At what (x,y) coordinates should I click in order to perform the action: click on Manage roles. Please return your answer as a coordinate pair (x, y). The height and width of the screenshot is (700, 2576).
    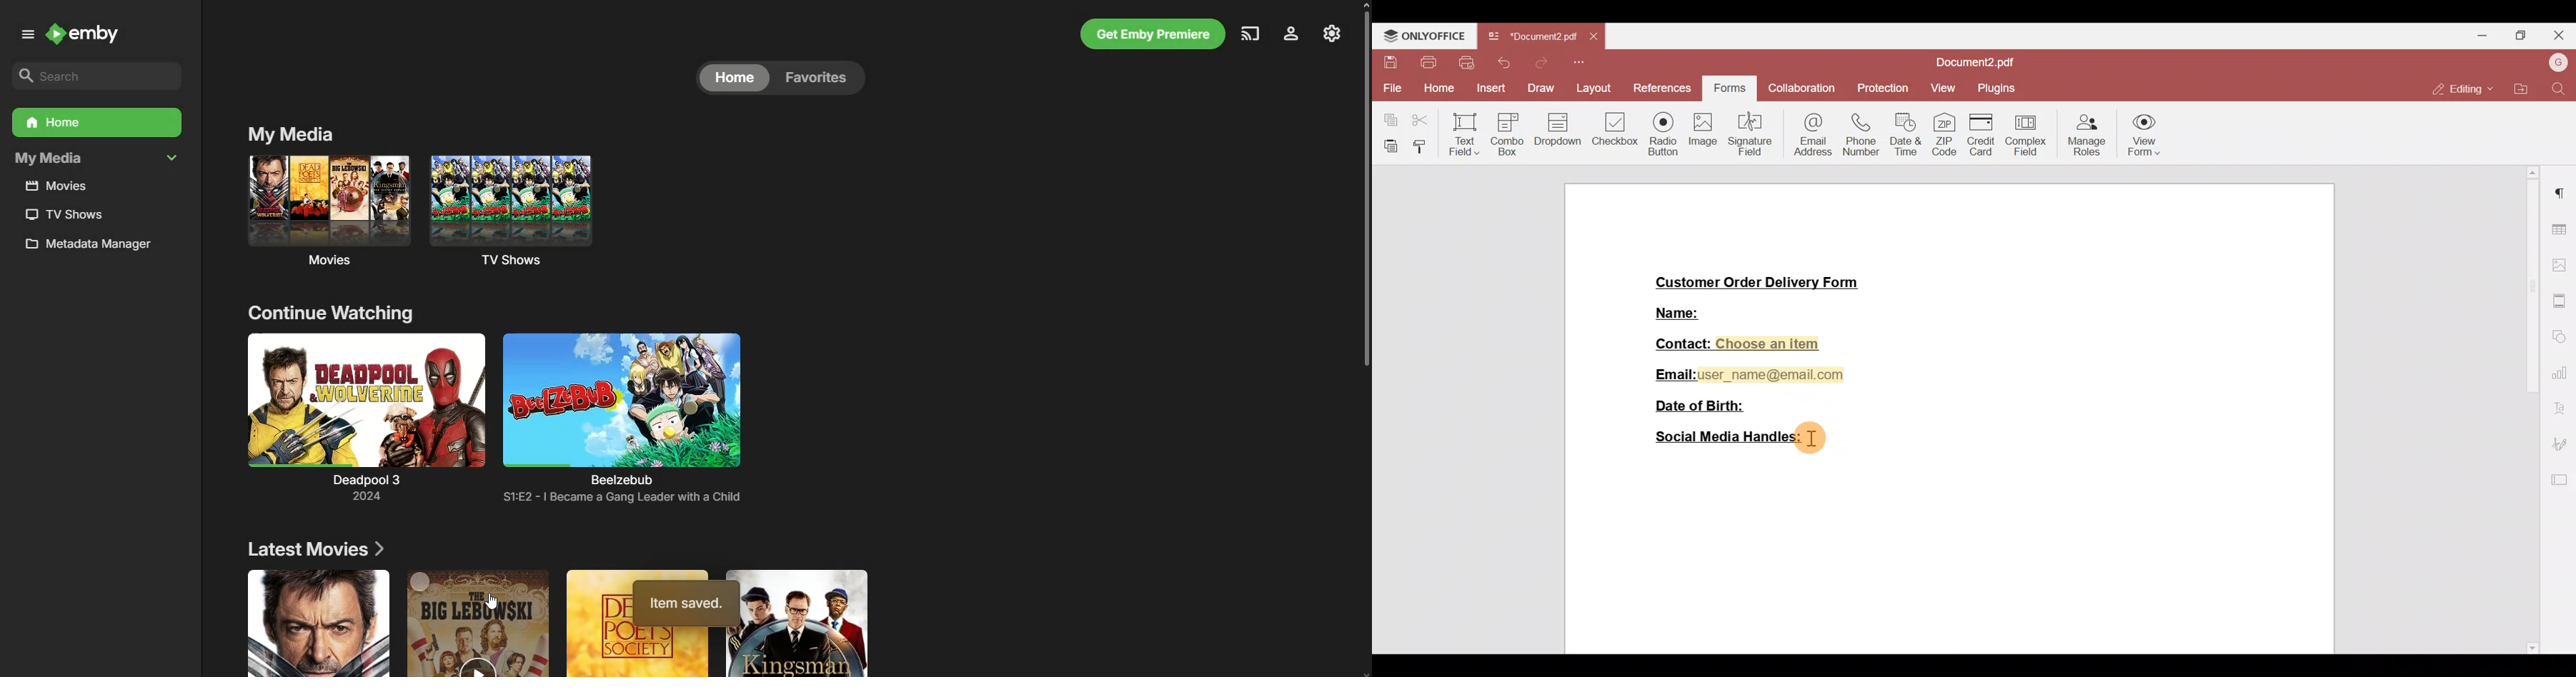
    Looking at the image, I should click on (2088, 133).